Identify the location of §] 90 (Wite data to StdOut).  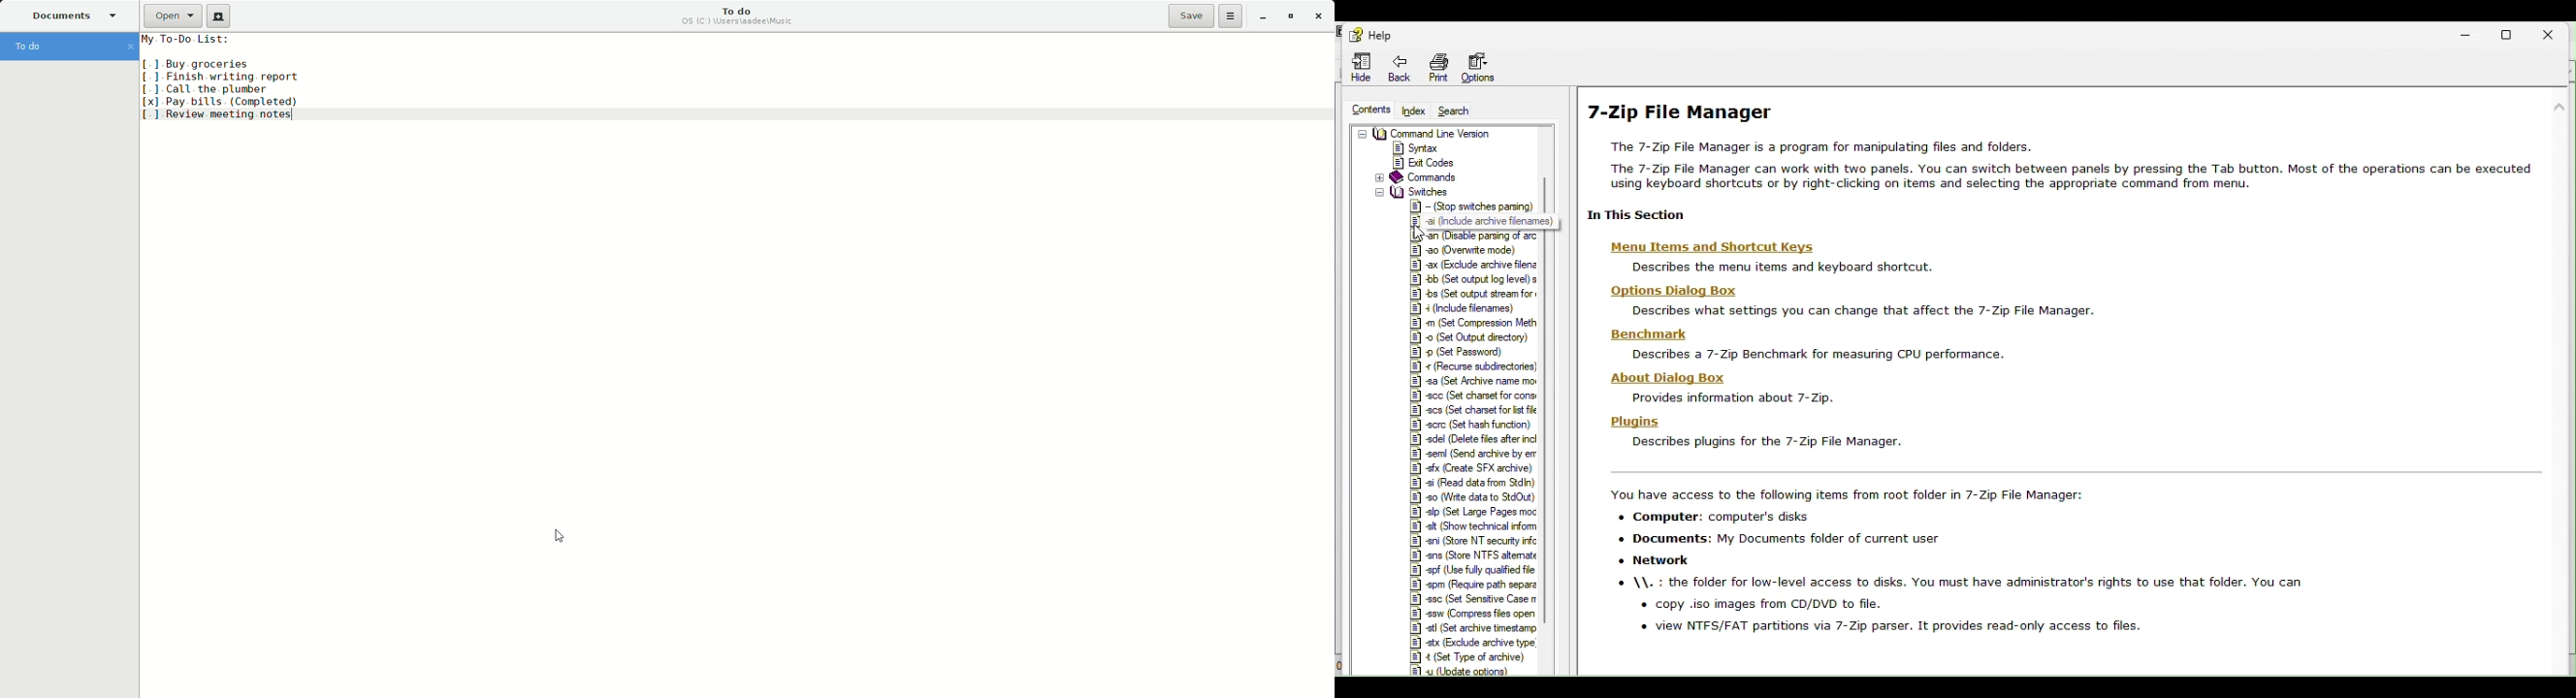
(1475, 496).